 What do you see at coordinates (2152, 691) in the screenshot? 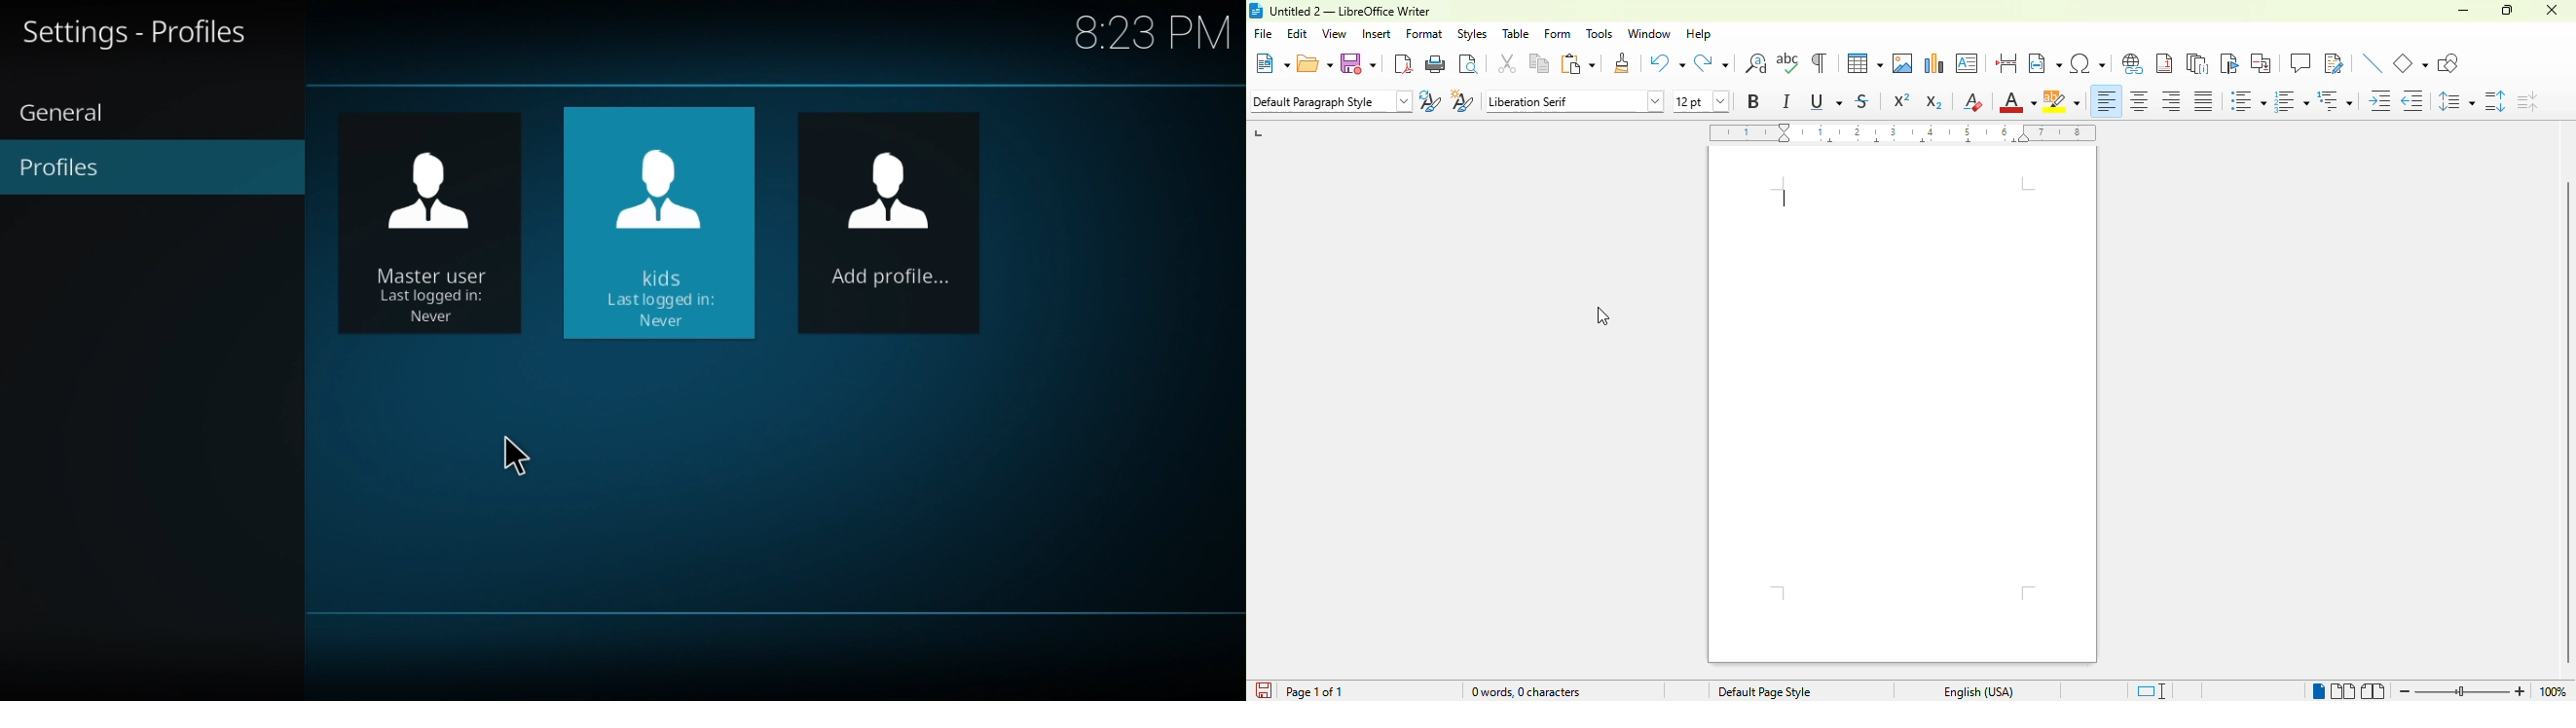
I see `standard selection` at bounding box center [2152, 691].